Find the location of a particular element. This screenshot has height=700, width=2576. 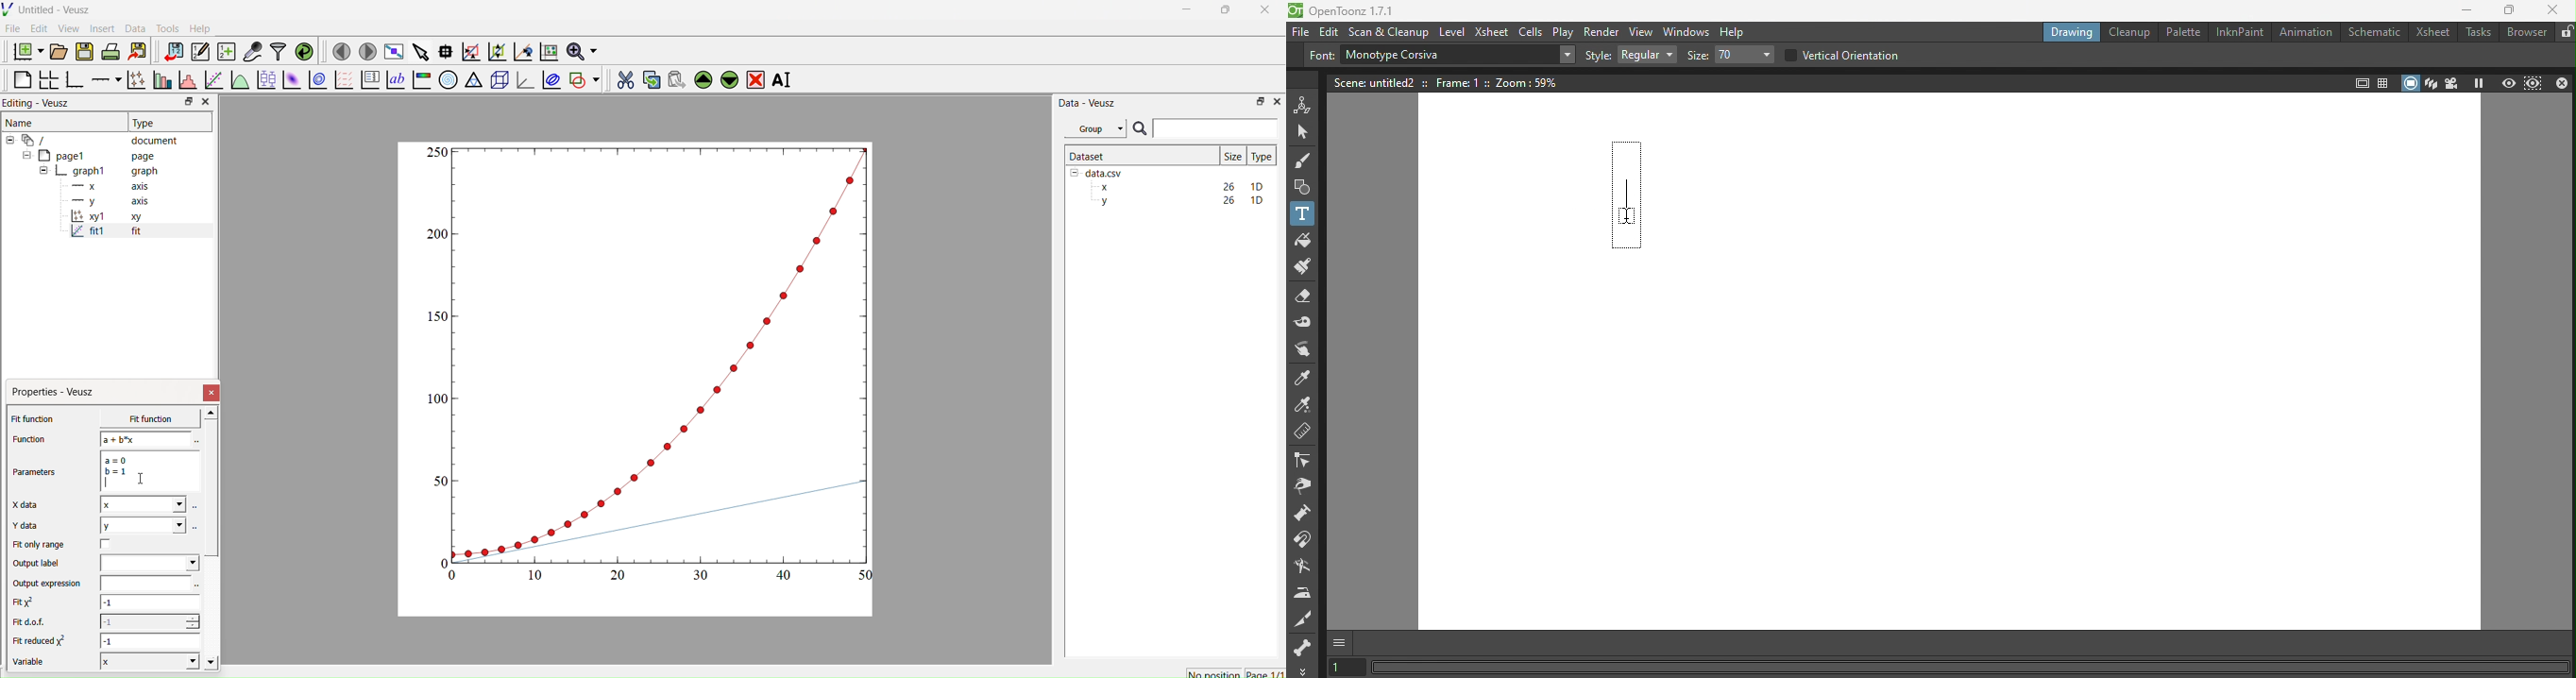

3d scene is located at coordinates (498, 78).